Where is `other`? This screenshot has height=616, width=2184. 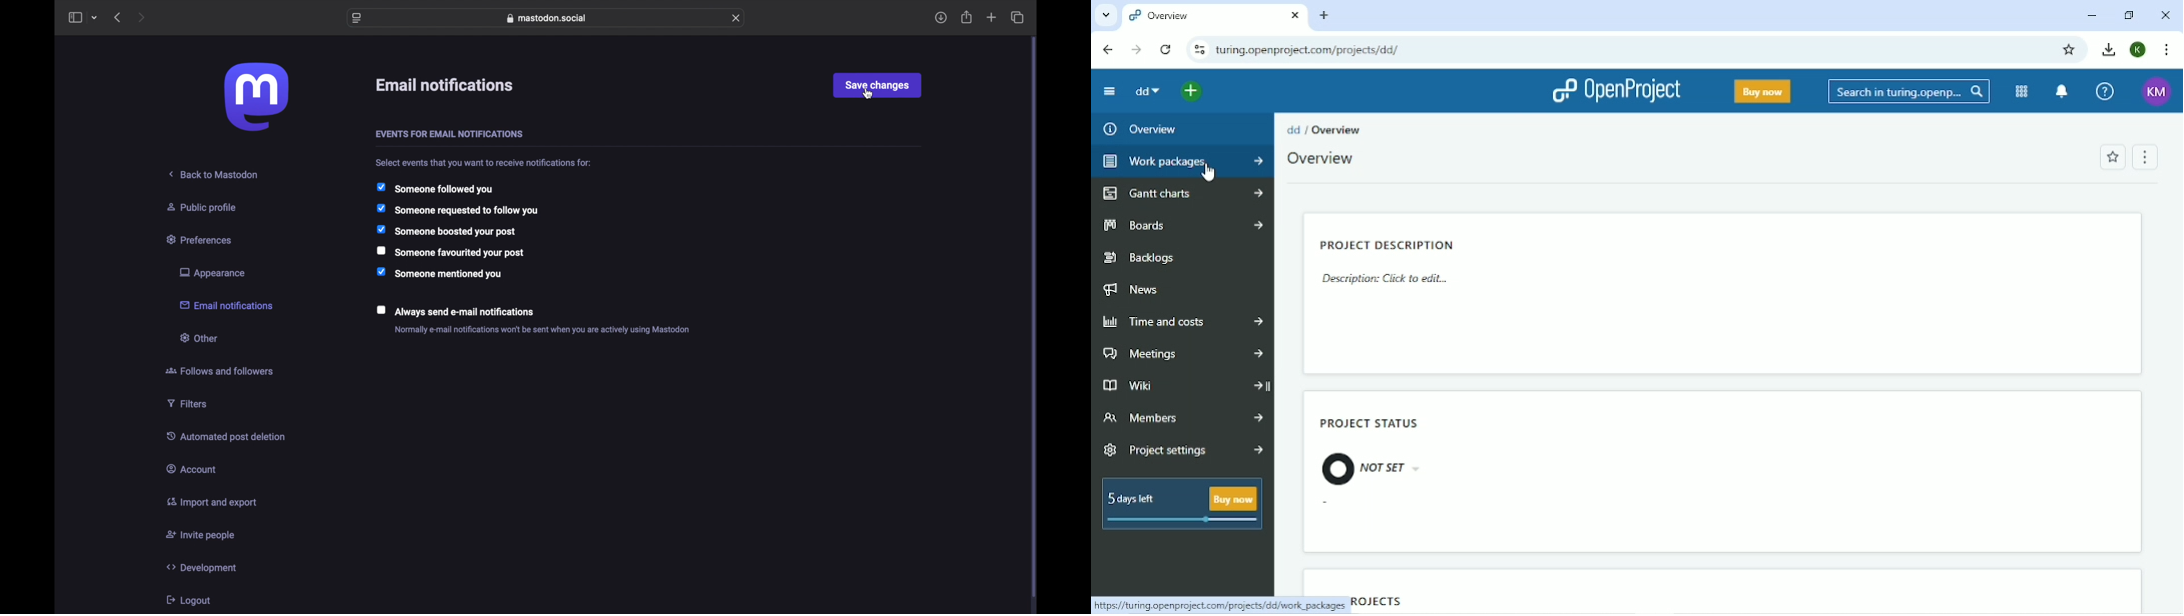
other is located at coordinates (198, 337).